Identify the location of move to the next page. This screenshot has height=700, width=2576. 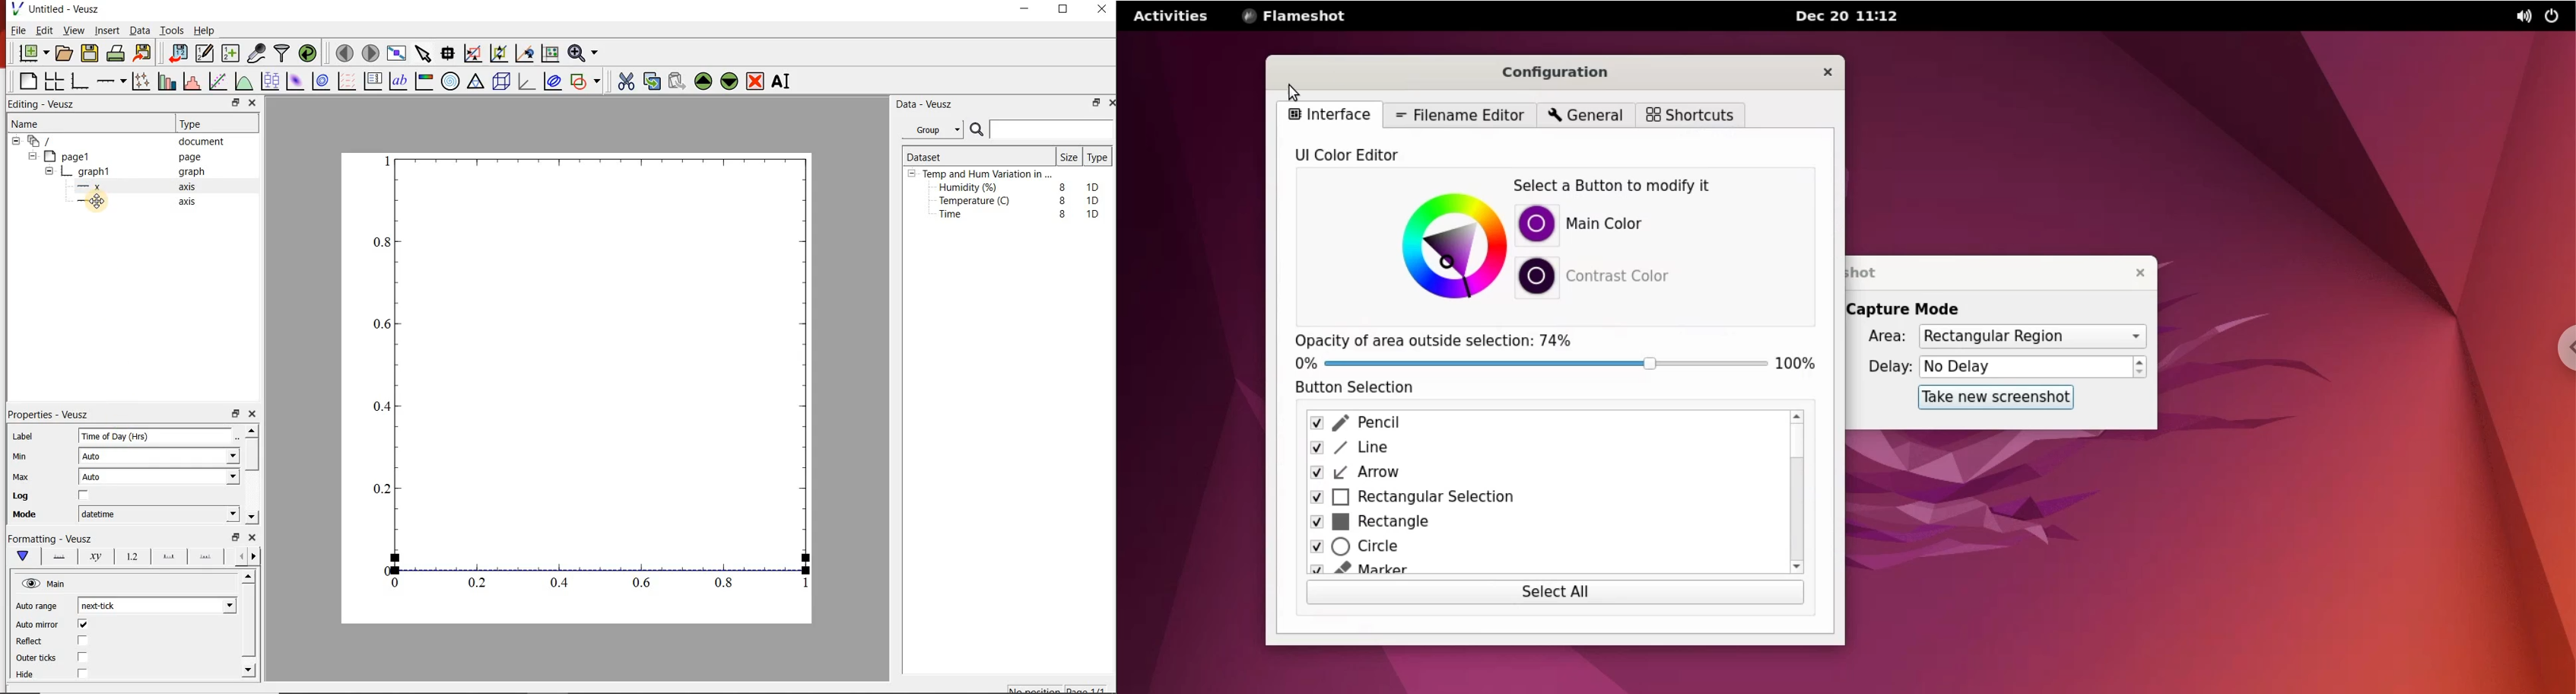
(370, 53).